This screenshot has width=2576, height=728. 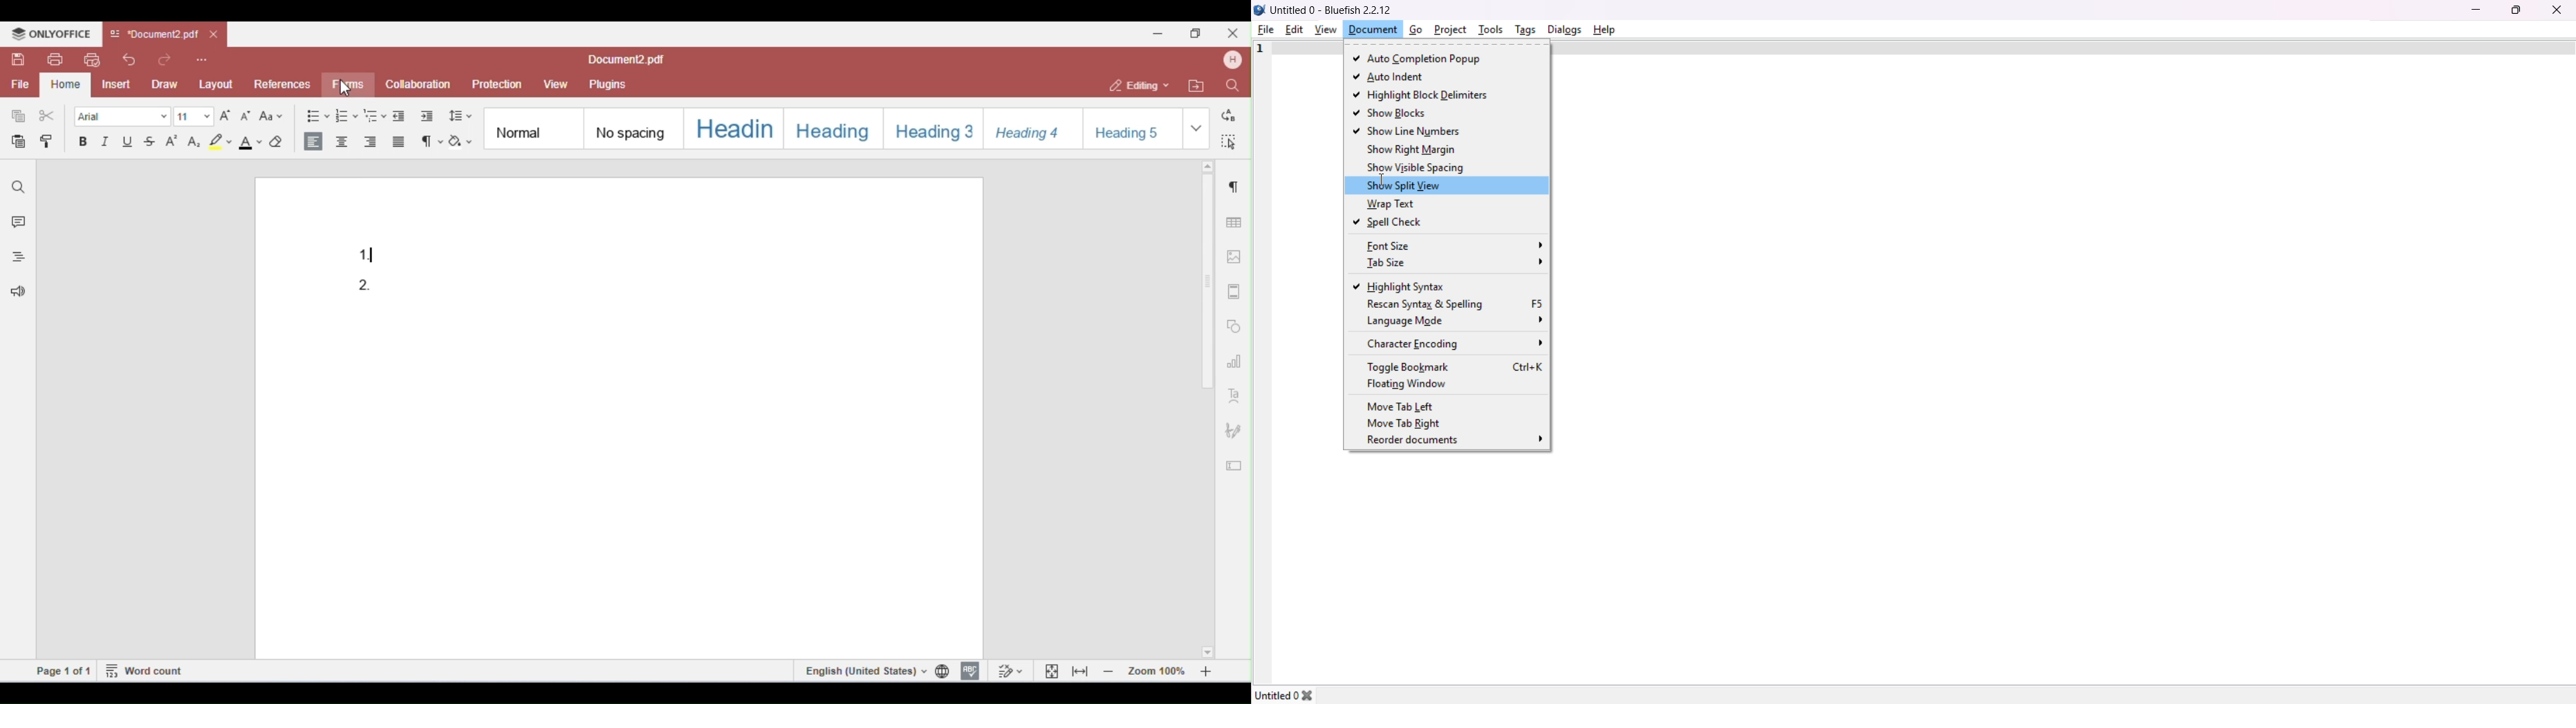 What do you see at coordinates (1260, 50) in the screenshot?
I see `line number` at bounding box center [1260, 50].